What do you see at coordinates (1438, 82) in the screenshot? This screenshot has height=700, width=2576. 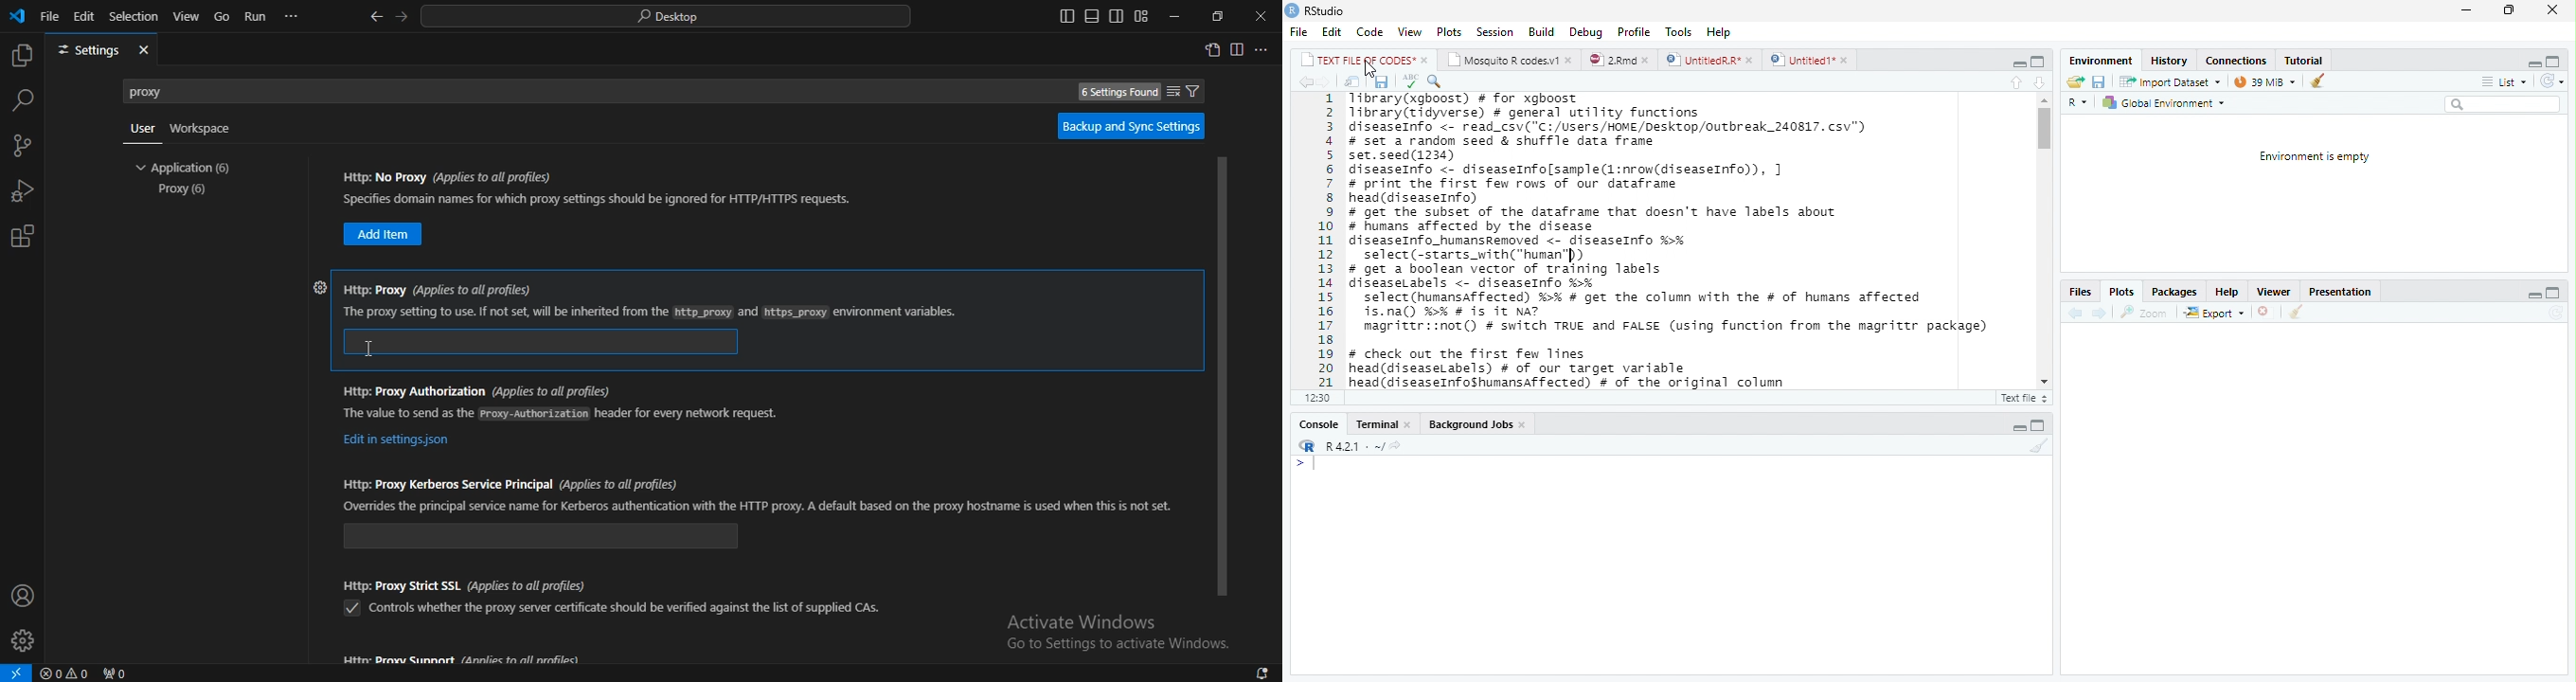 I see `Source on Save` at bounding box center [1438, 82].